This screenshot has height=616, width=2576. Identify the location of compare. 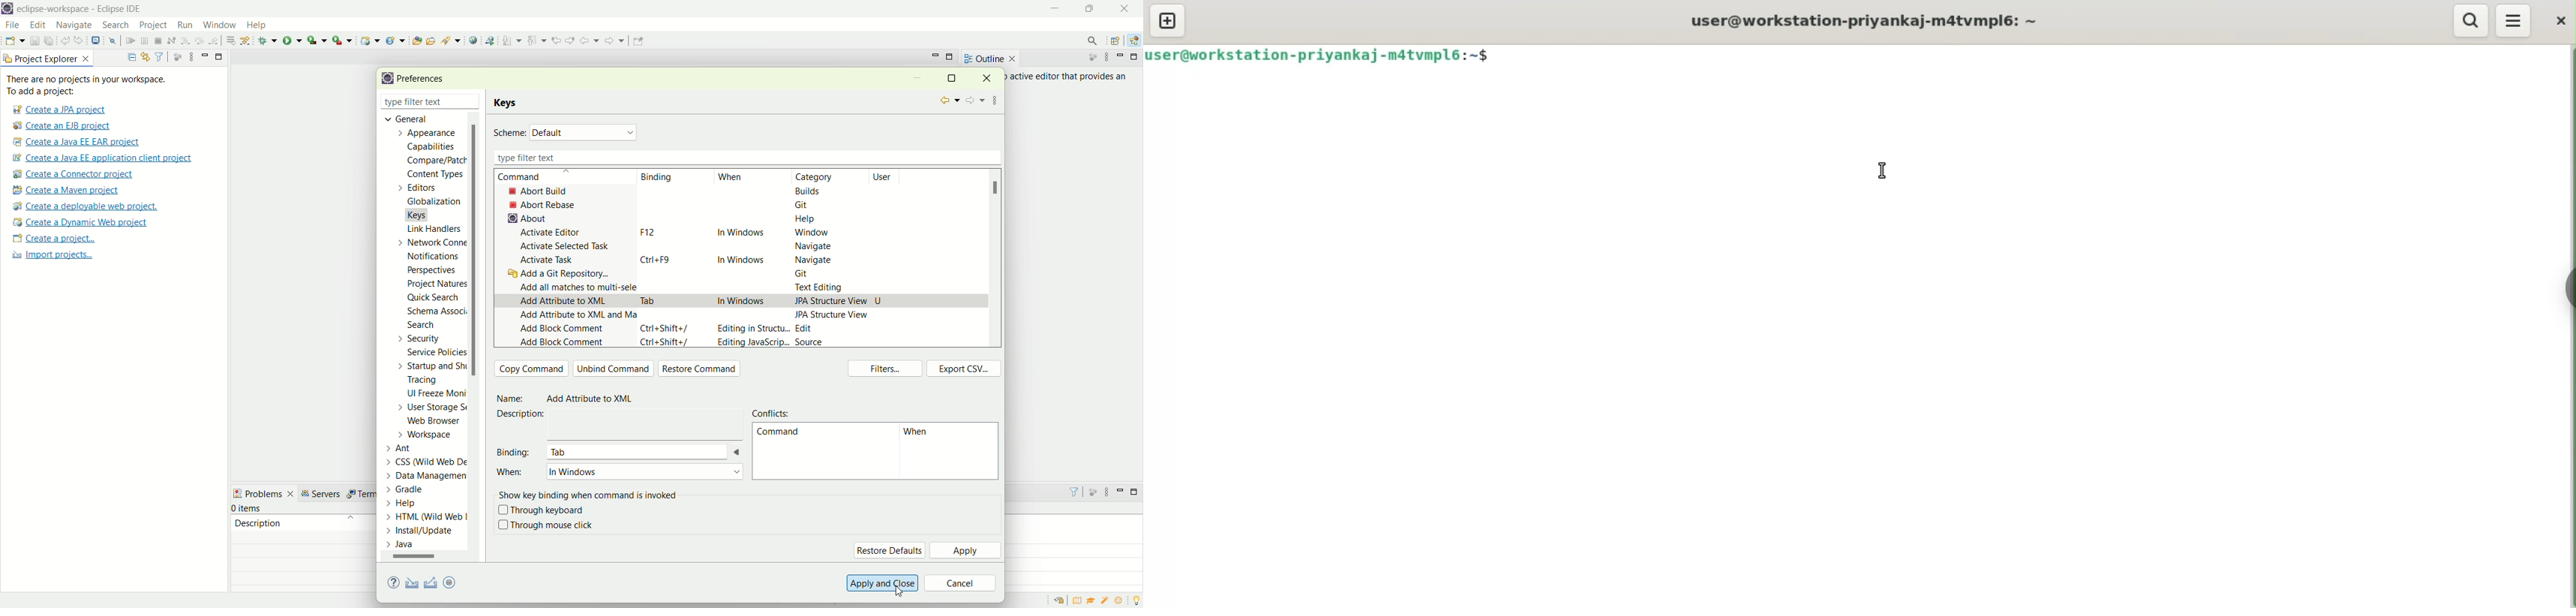
(435, 160).